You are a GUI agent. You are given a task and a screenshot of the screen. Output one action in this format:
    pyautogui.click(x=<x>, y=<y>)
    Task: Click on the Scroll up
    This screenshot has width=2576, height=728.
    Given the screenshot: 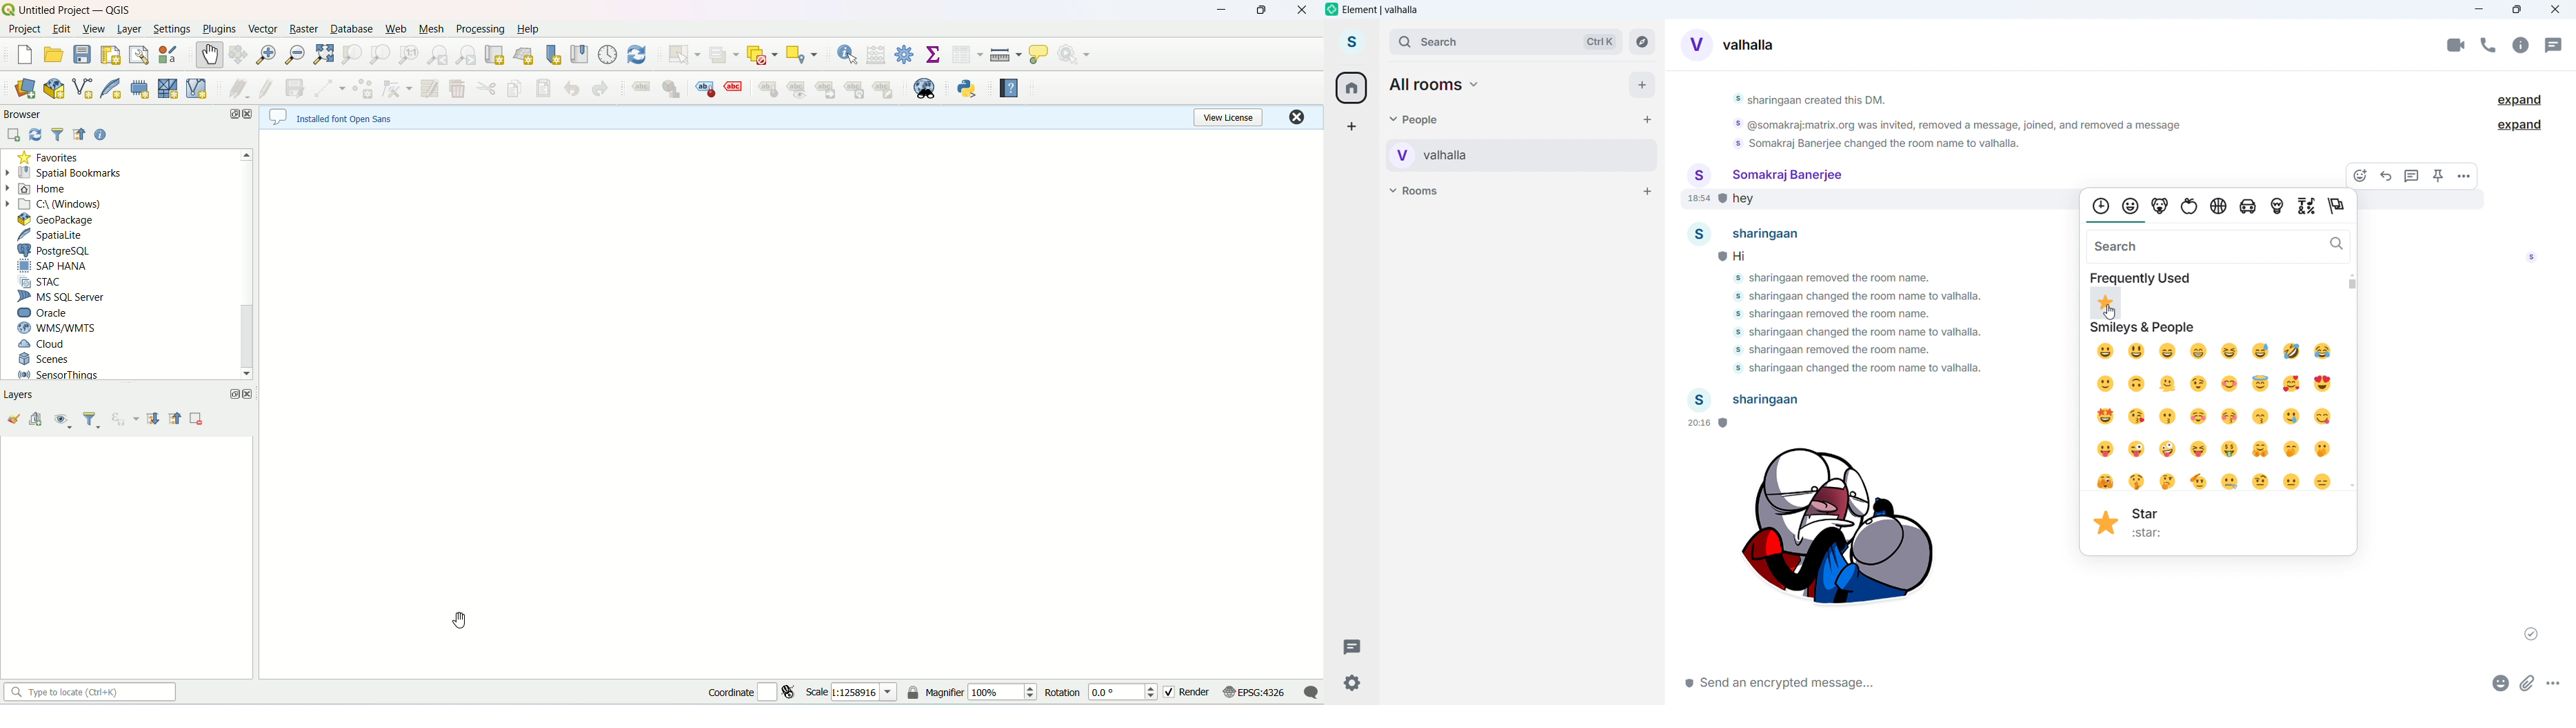 What is the action you would take?
    pyautogui.click(x=2353, y=274)
    